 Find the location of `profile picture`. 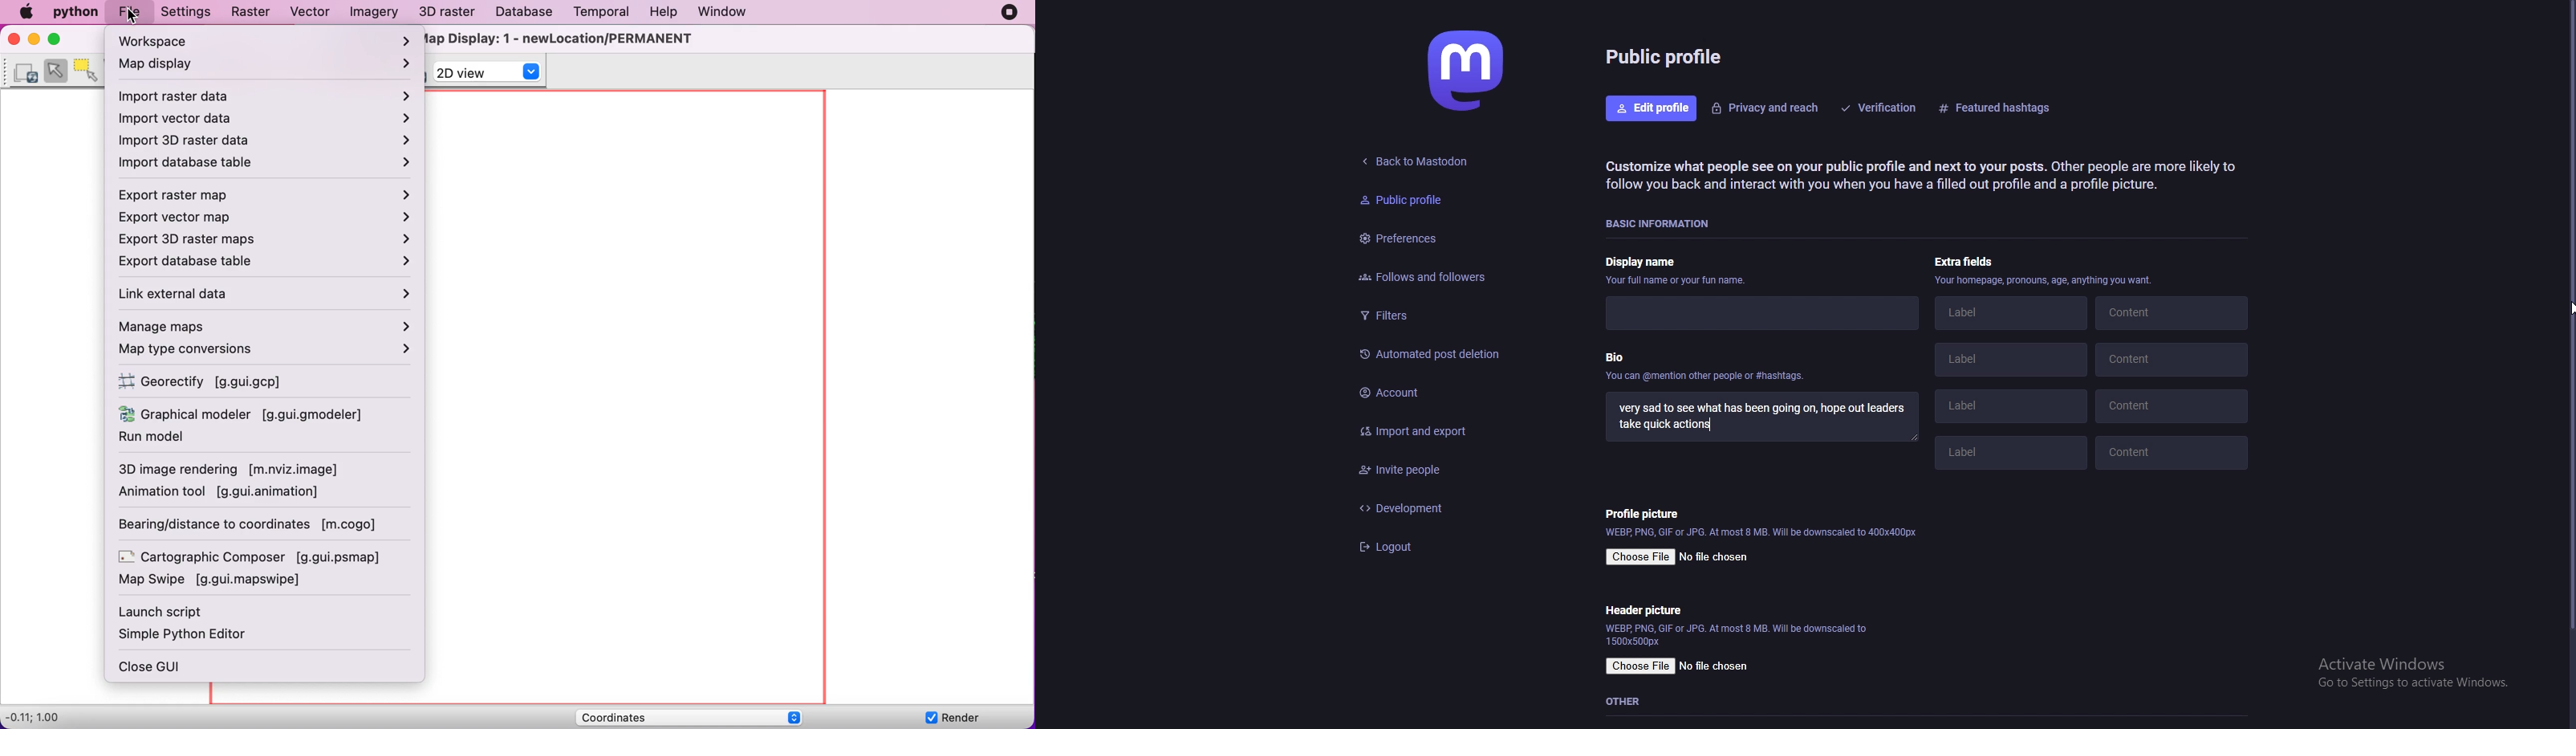

profile picture is located at coordinates (1643, 513).